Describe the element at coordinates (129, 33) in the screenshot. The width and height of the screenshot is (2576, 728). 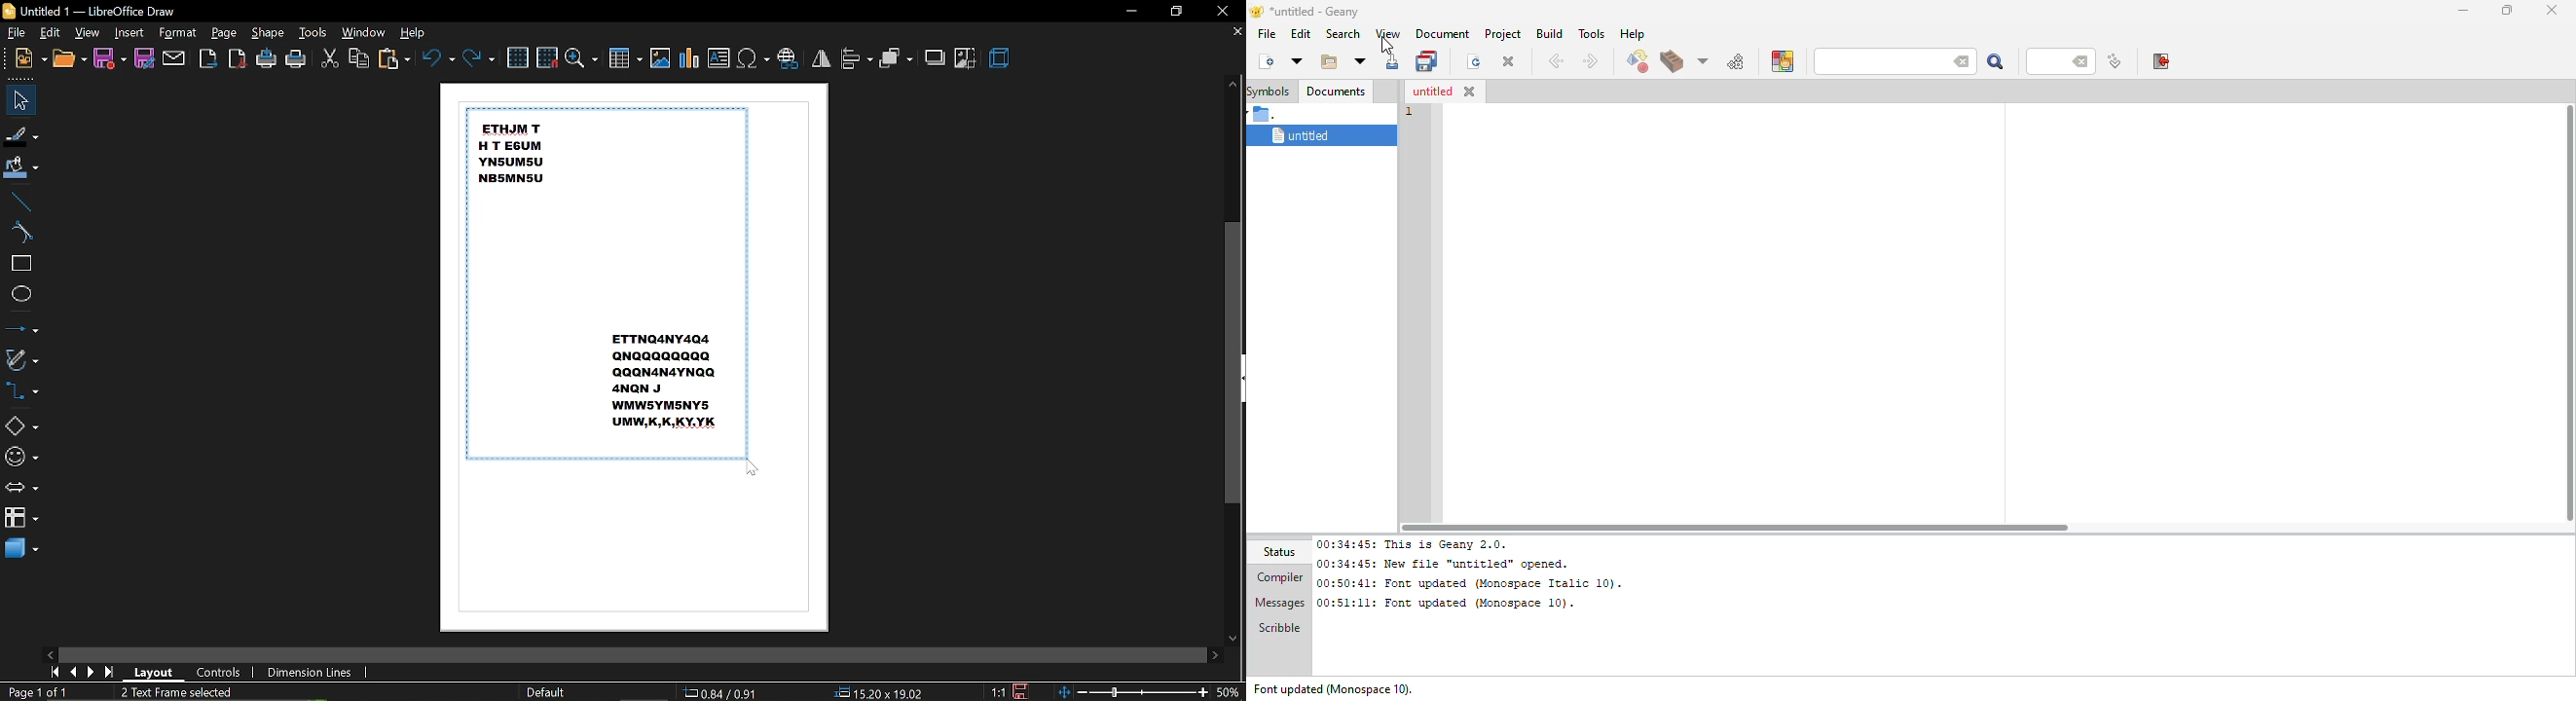
I see `insert` at that location.